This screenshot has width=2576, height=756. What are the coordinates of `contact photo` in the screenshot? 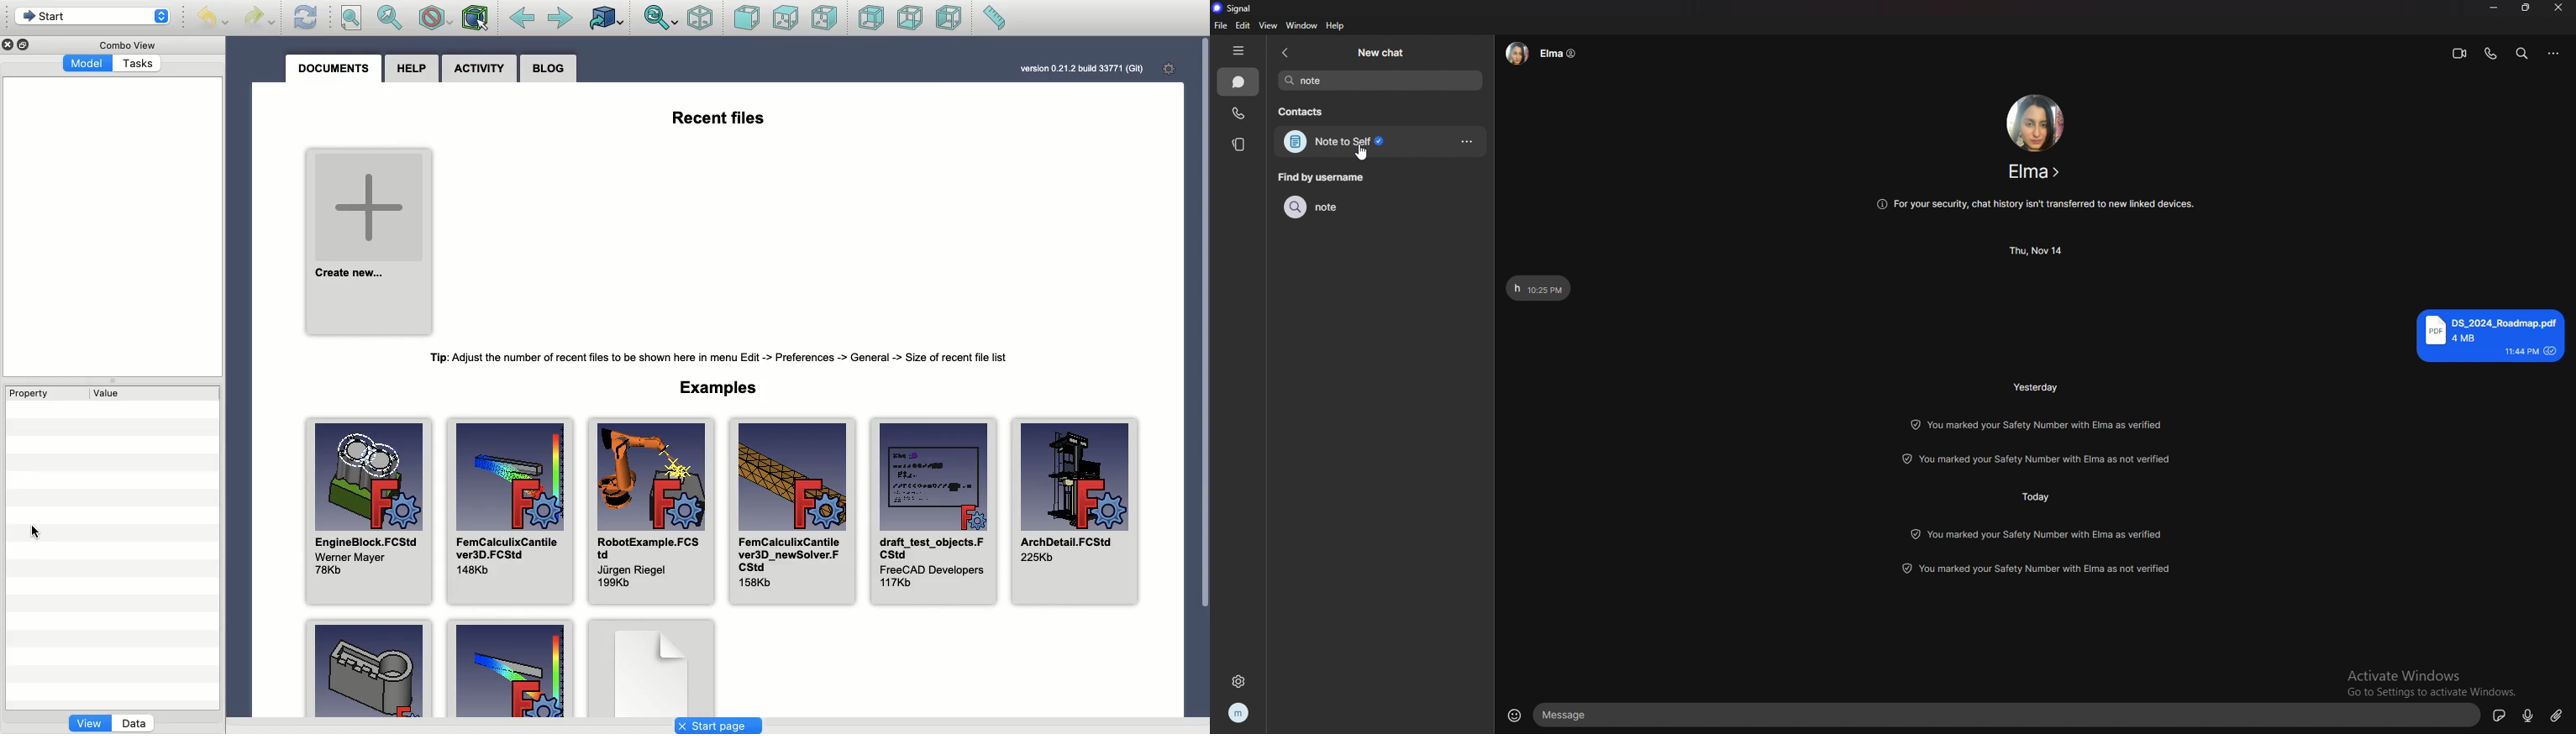 It's located at (2036, 122).